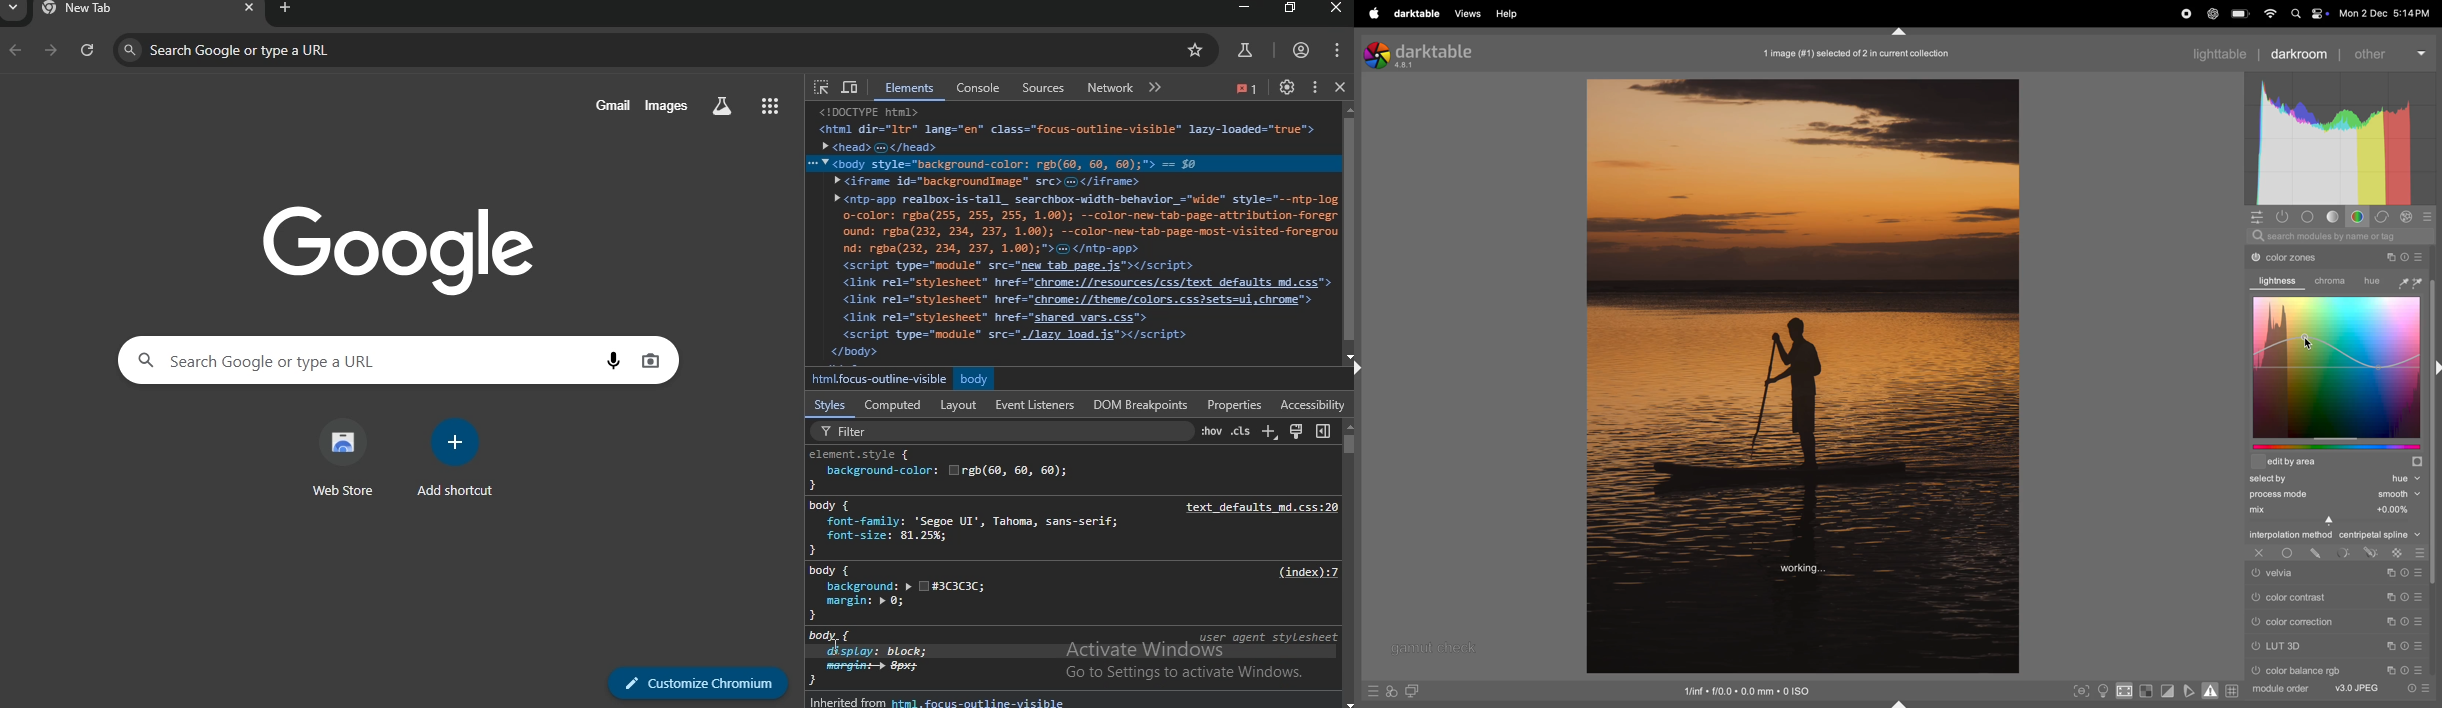 The width and height of the screenshot is (2464, 728). Describe the element at coordinates (894, 405) in the screenshot. I see `computed` at that location.